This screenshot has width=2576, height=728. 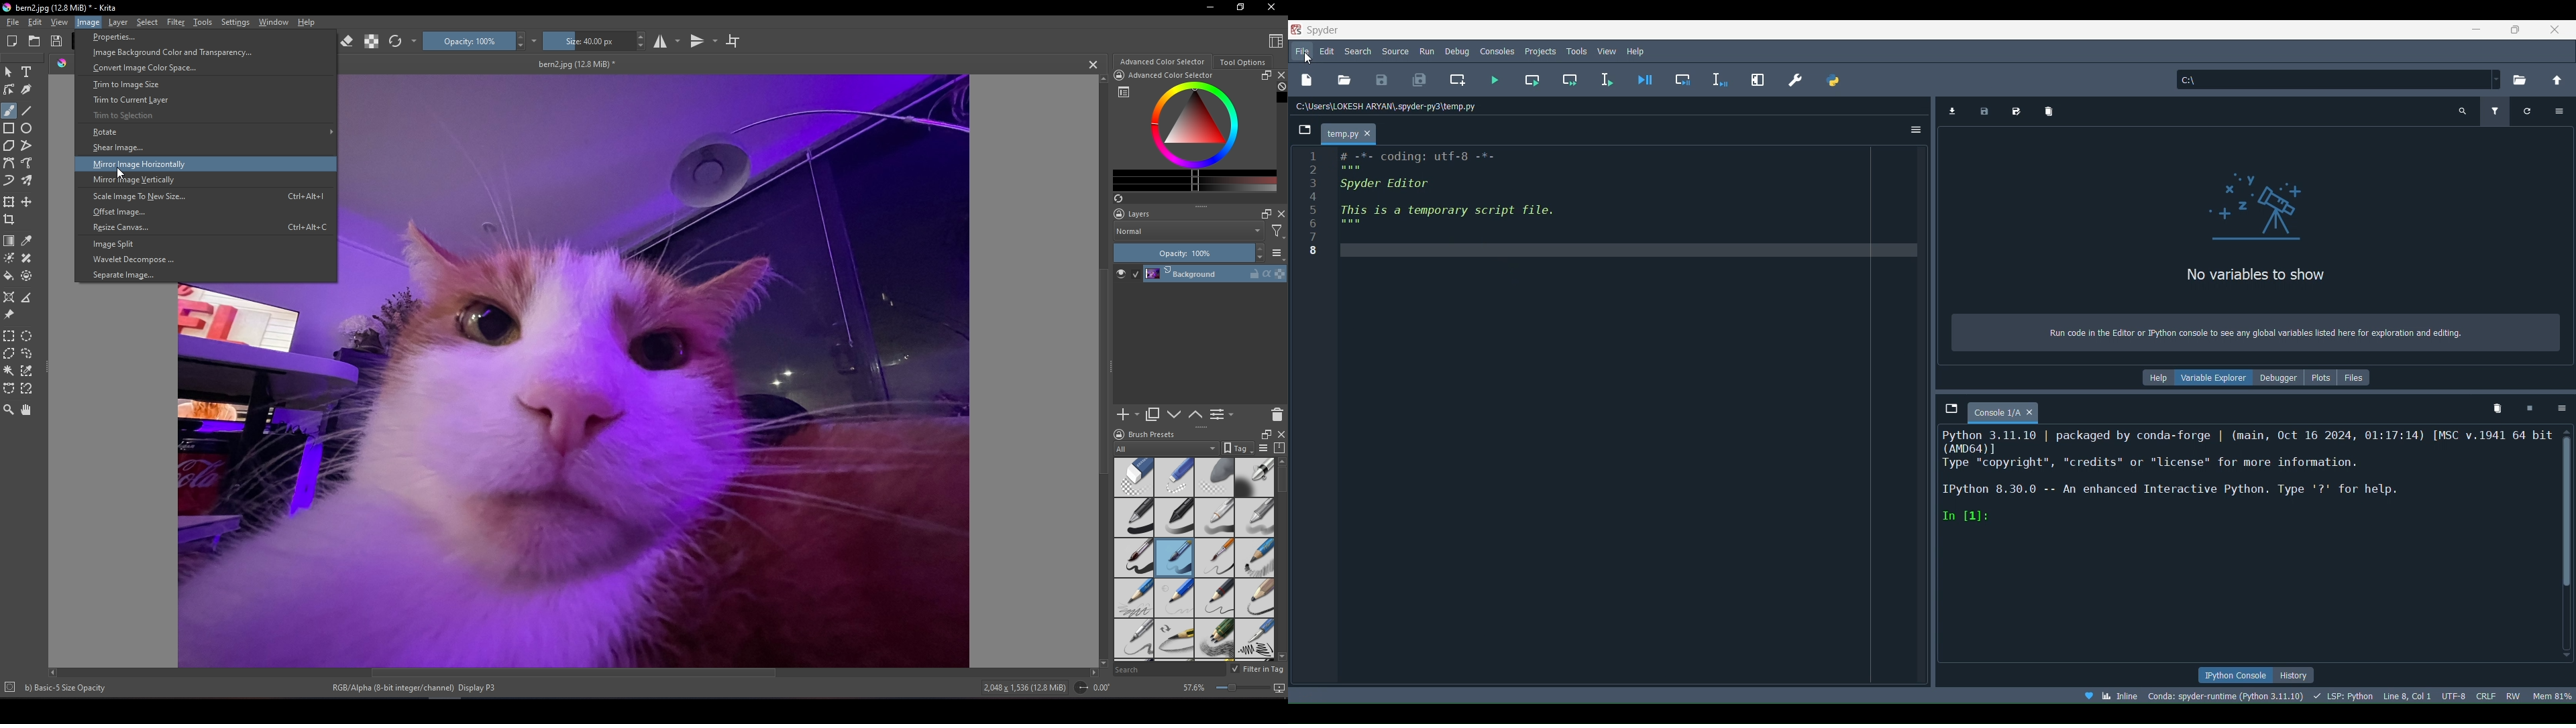 What do you see at coordinates (206, 99) in the screenshot?
I see `Trim to current layer` at bounding box center [206, 99].